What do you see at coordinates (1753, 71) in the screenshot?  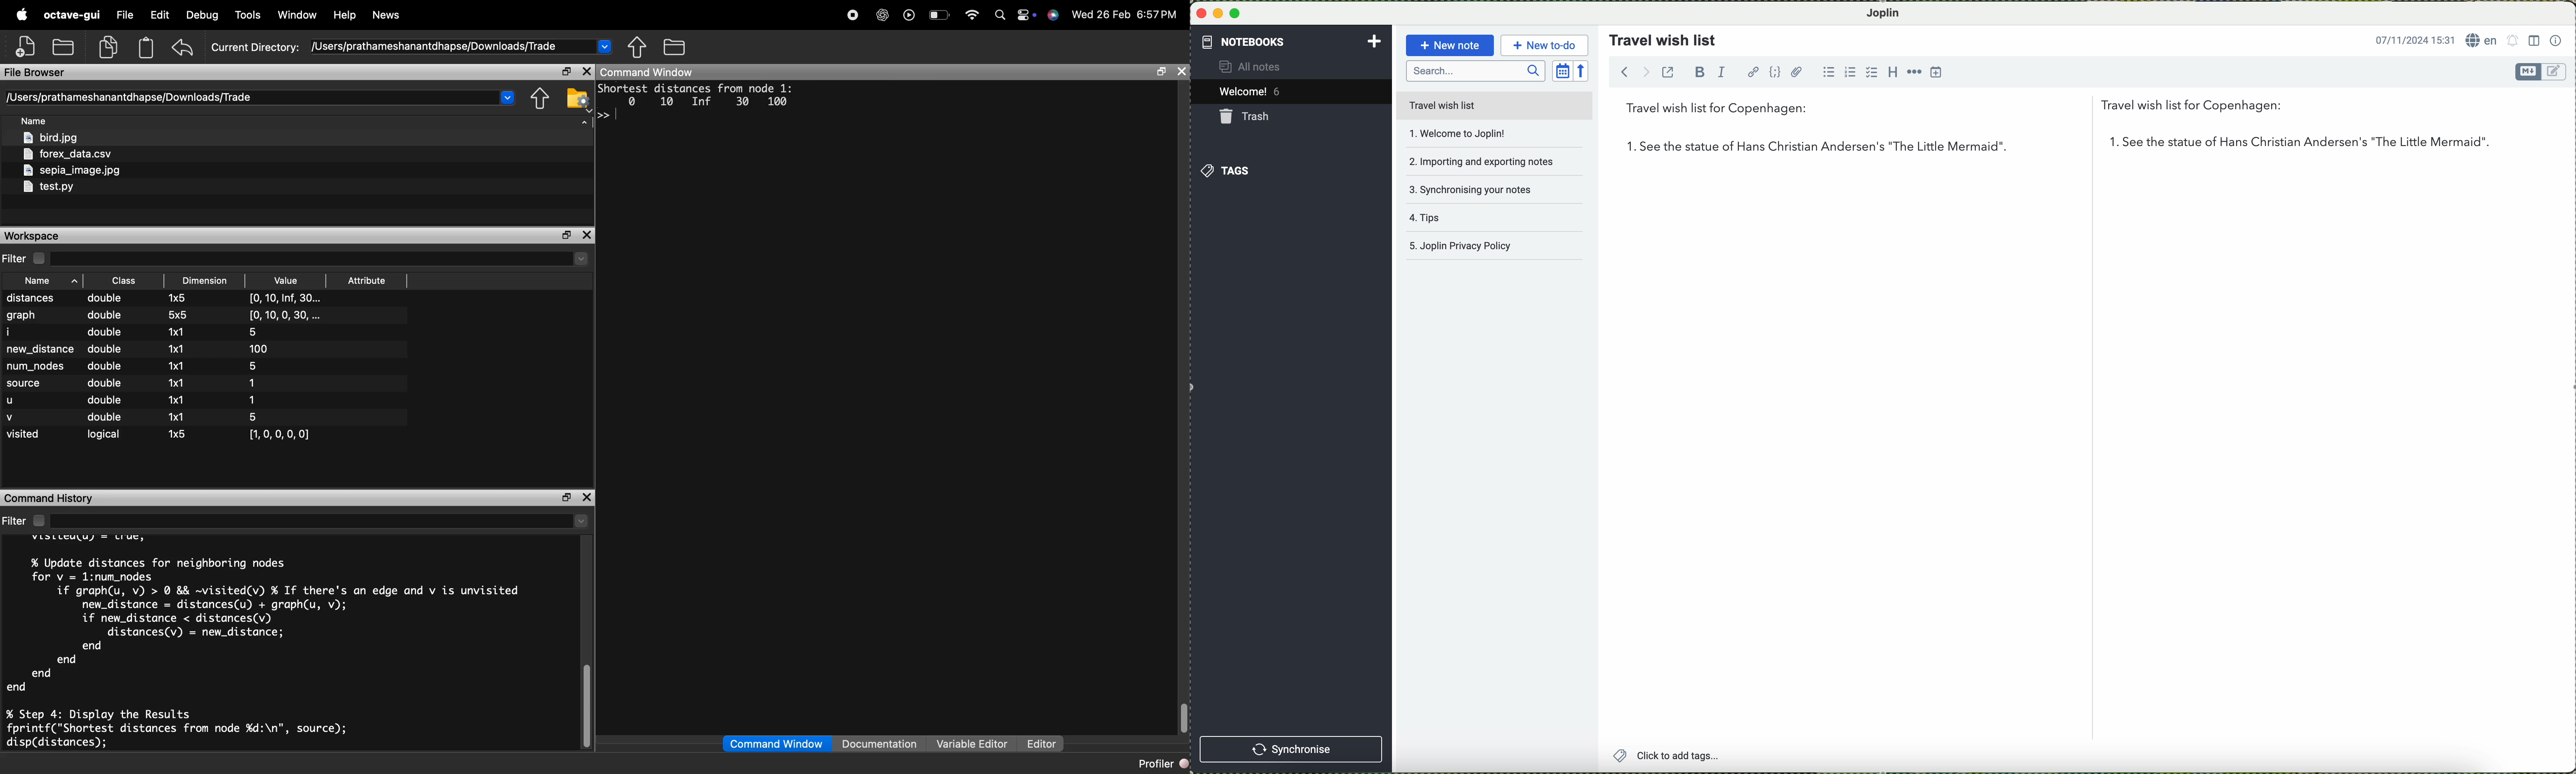 I see `hyperlink` at bounding box center [1753, 71].